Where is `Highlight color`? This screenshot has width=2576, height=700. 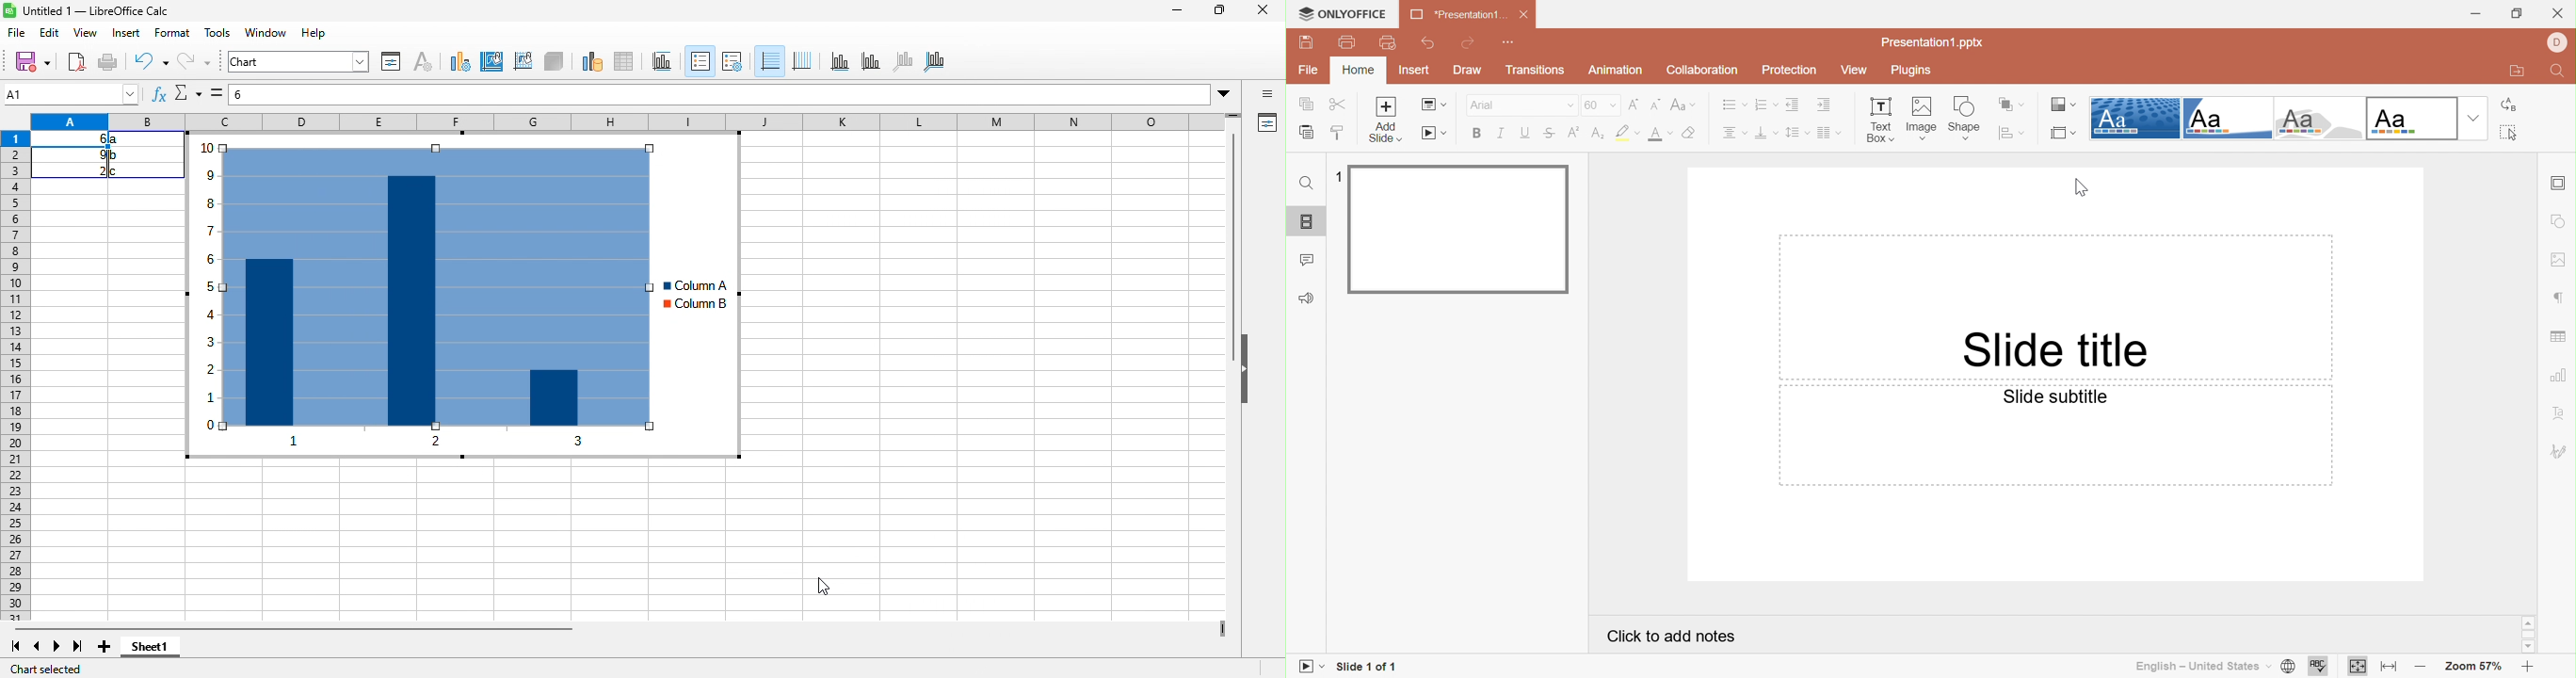
Highlight color is located at coordinates (1625, 134).